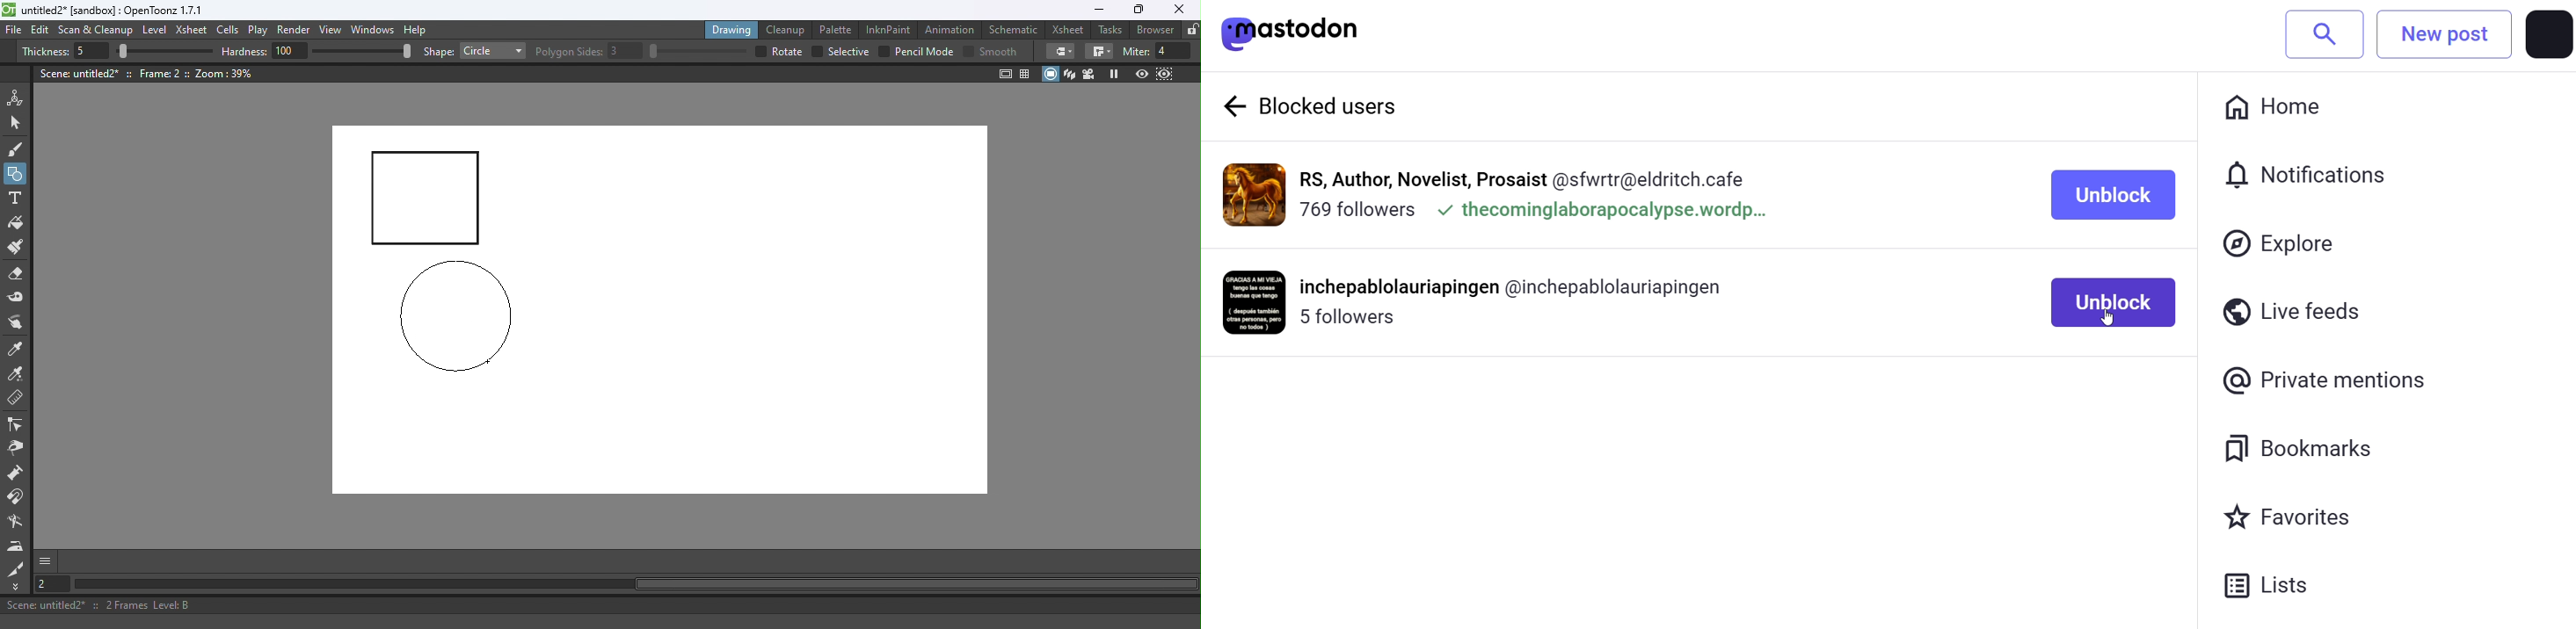 This screenshot has width=2576, height=644. What do you see at coordinates (42, 30) in the screenshot?
I see `Edit` at bounding box center [42, 30].